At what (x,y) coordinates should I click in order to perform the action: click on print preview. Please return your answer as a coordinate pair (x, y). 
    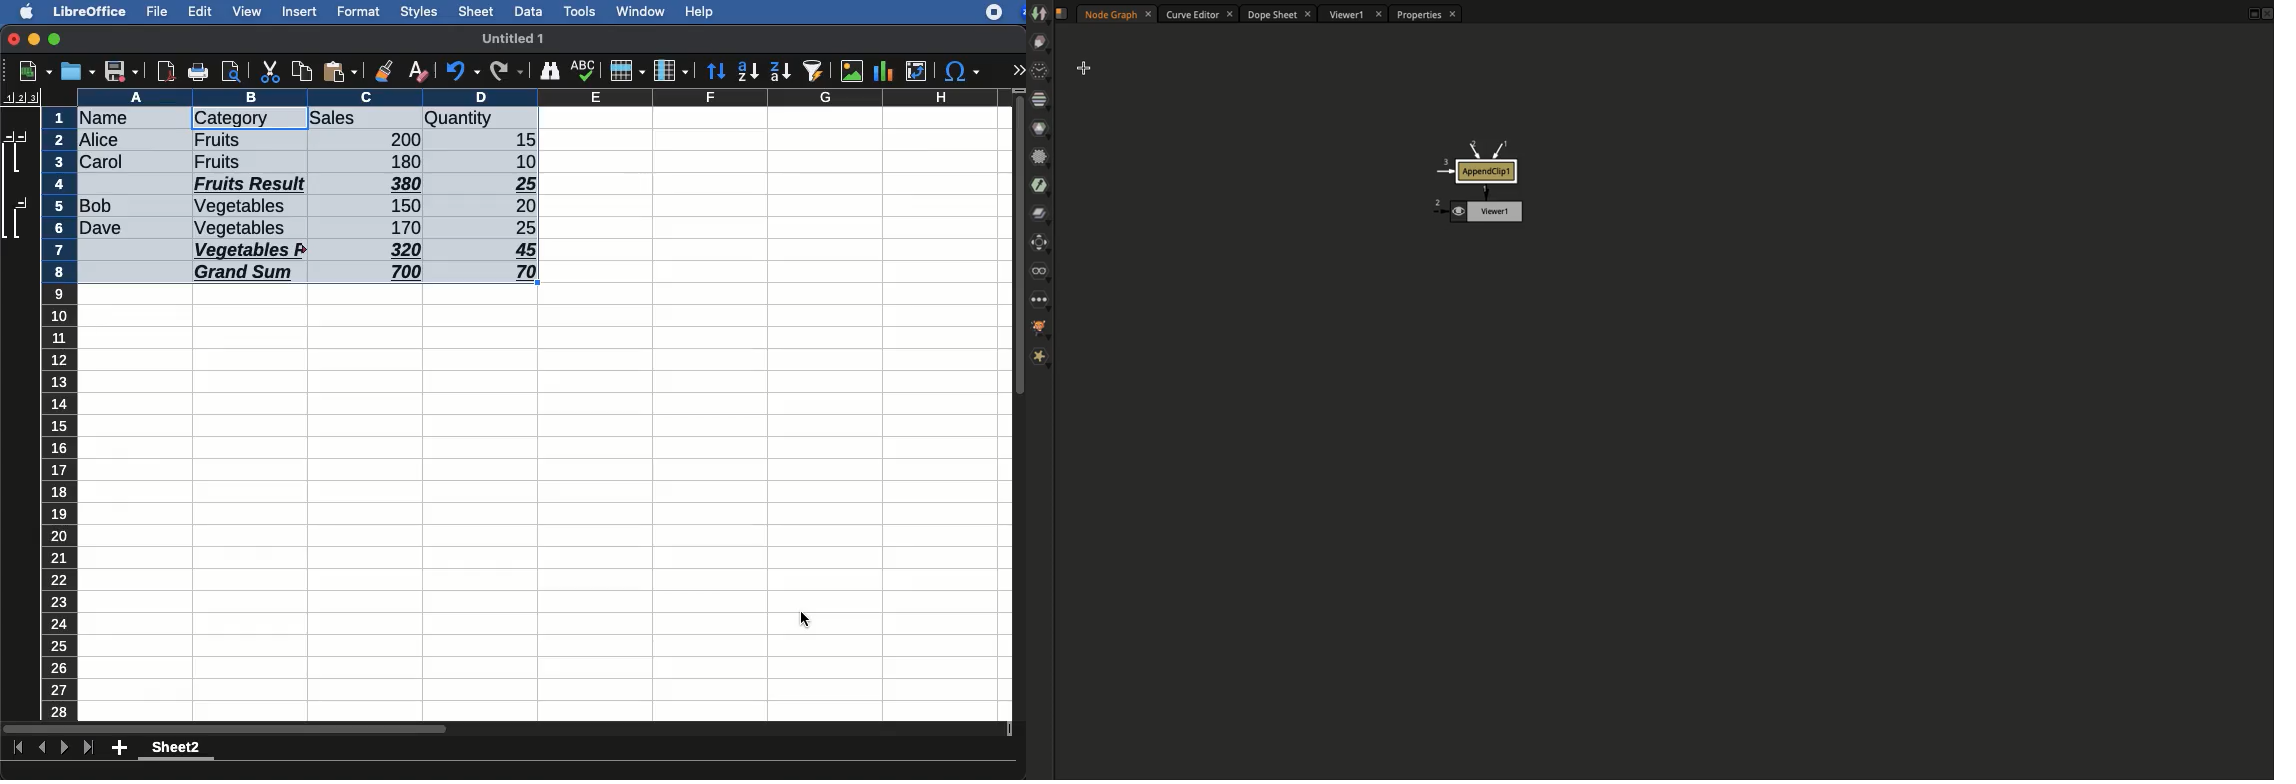
    Looking at the image, I should click on (231, 73).